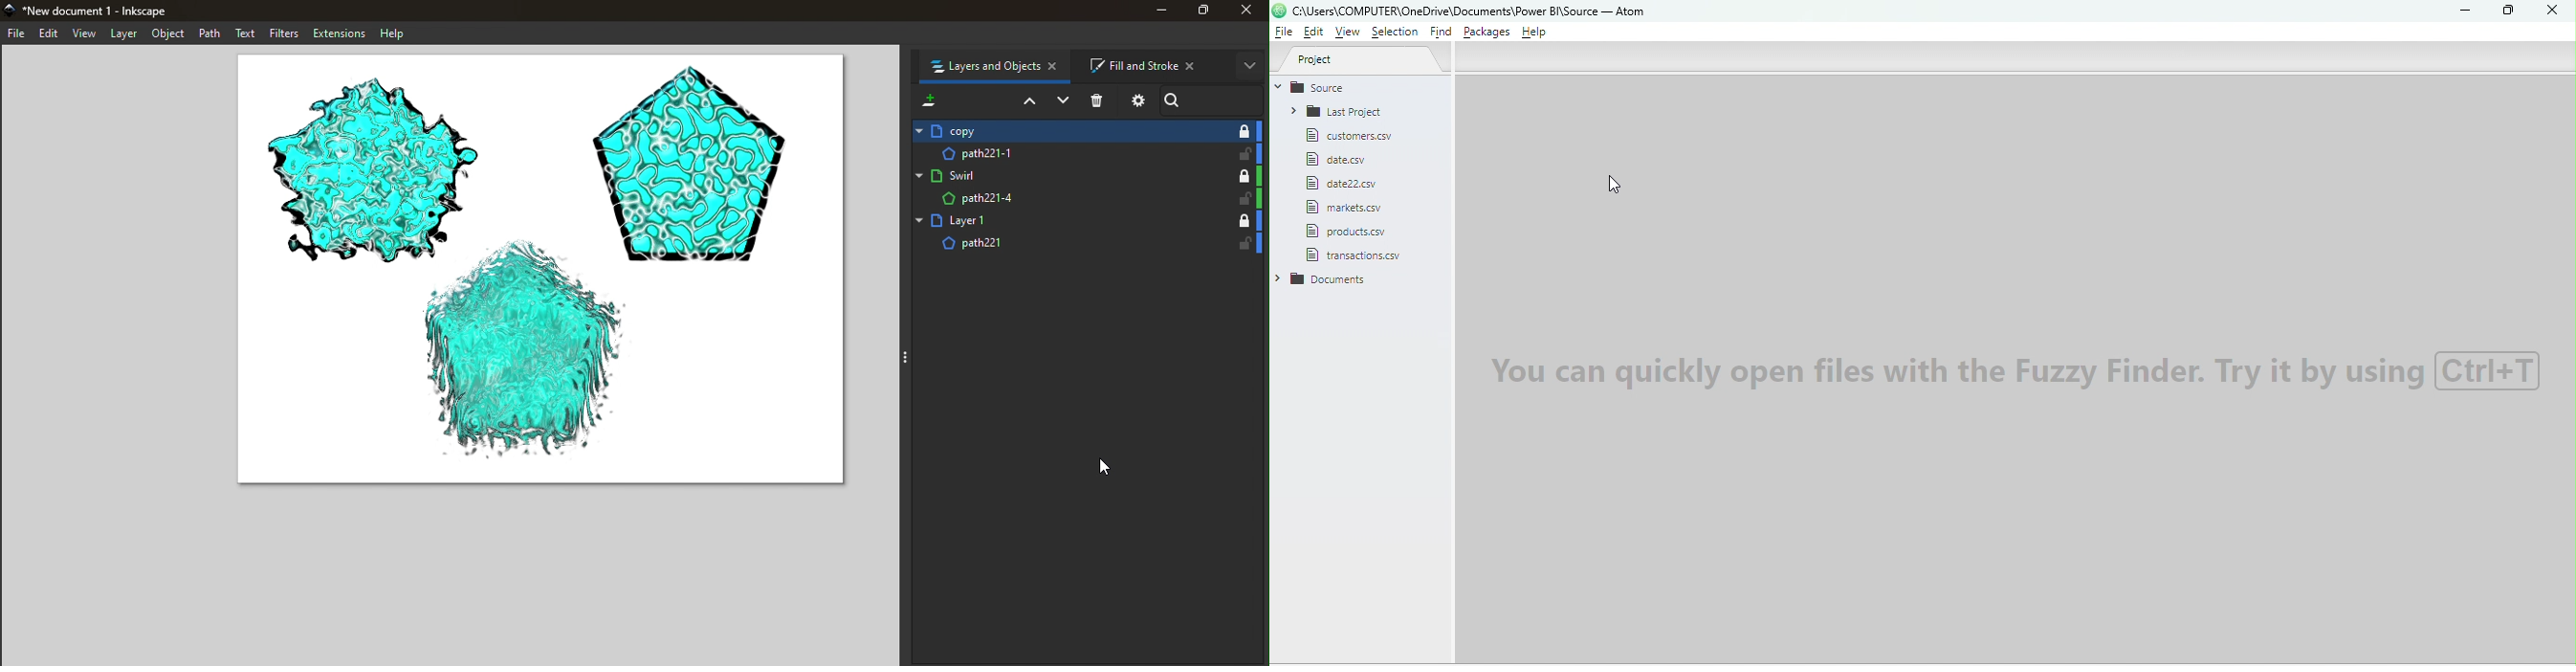 The image size is (2576, 672). I want to click on Source, so click(1360, 86).